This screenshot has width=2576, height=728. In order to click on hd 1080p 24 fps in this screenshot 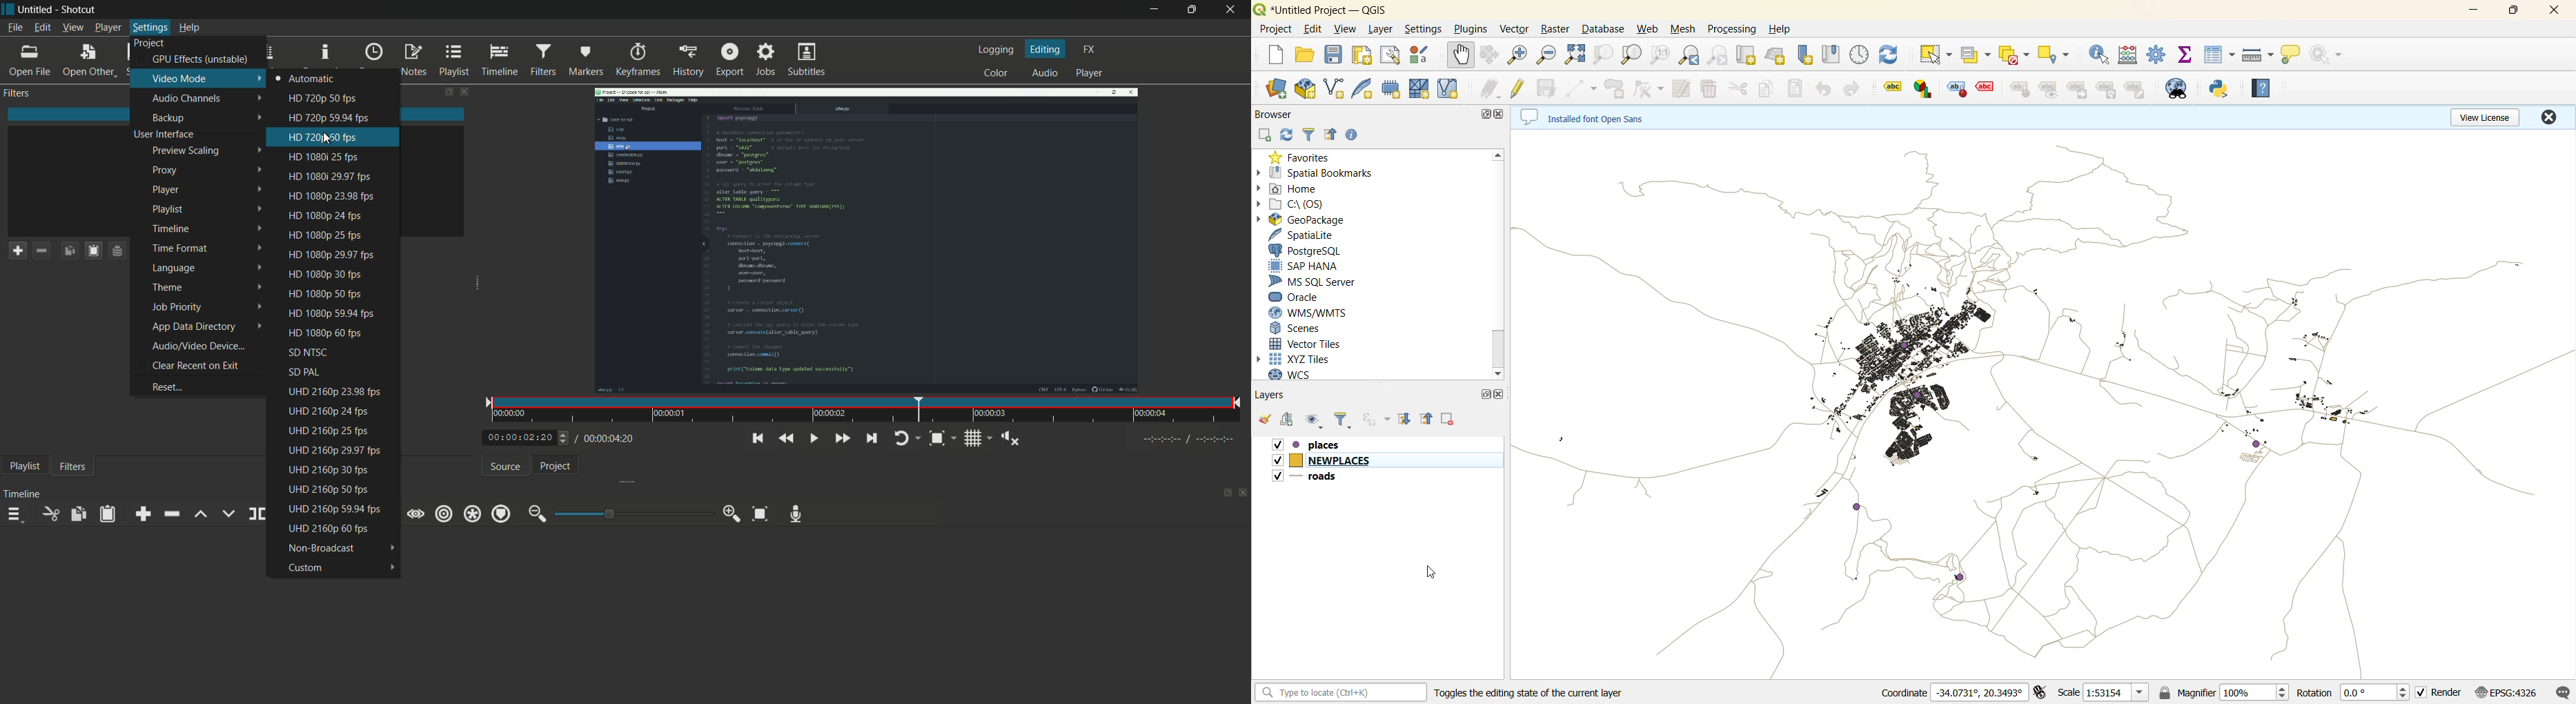, I will do `click(338, 214)`.